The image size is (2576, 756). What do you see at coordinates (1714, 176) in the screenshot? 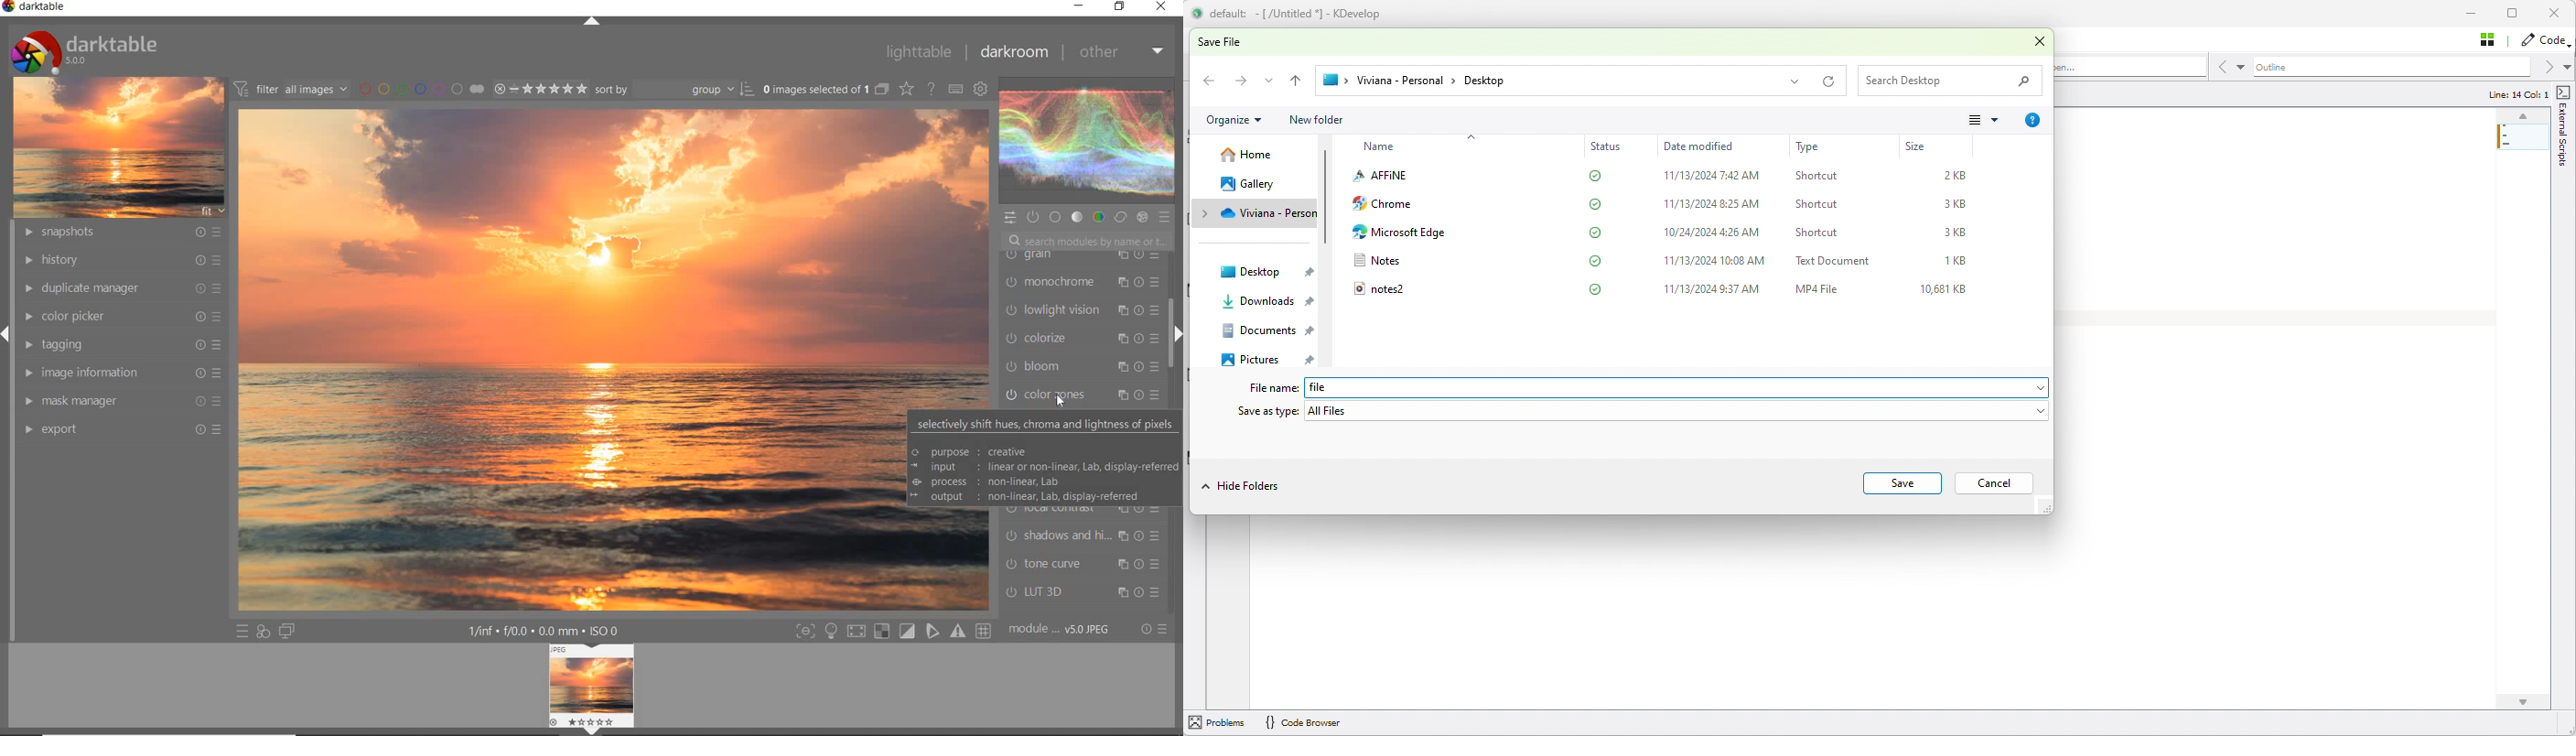
I see `11/13/2024 7:42 AM` at bounding box center [1714, 176].